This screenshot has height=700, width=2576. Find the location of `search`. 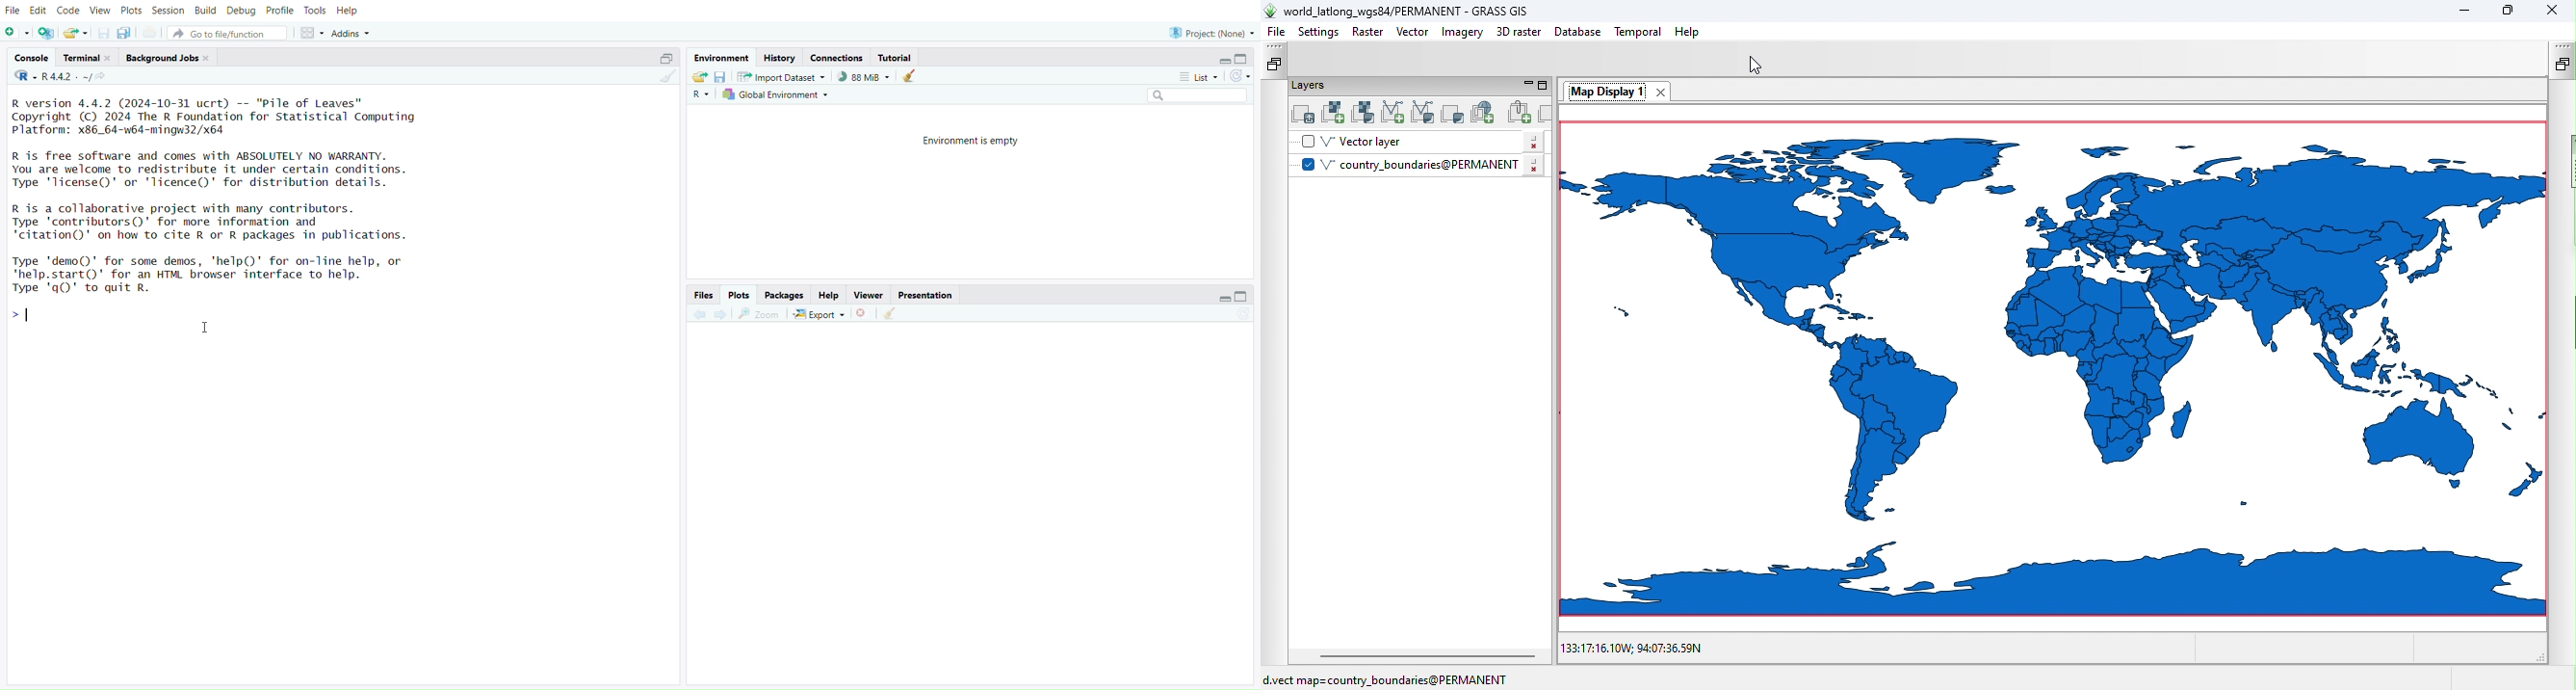

search is located at coordinates (1191, 96).